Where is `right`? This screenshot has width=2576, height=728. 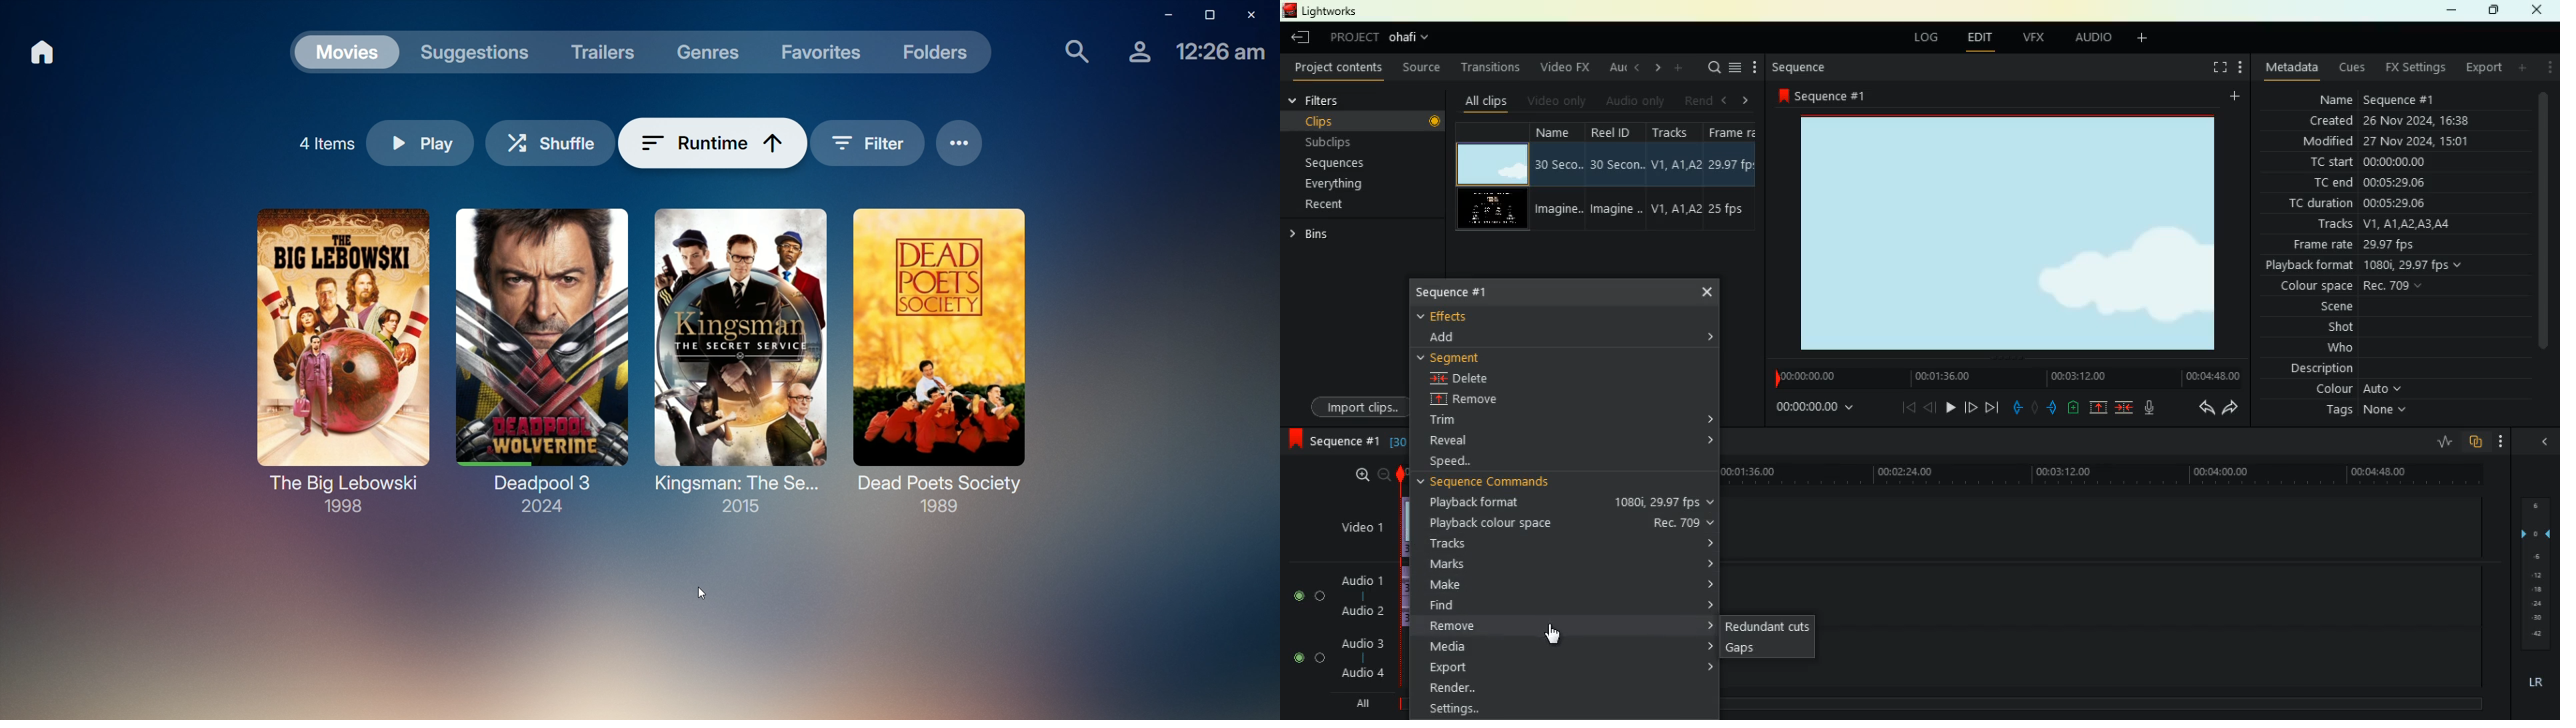 right is located at coordinates (1748, 100).